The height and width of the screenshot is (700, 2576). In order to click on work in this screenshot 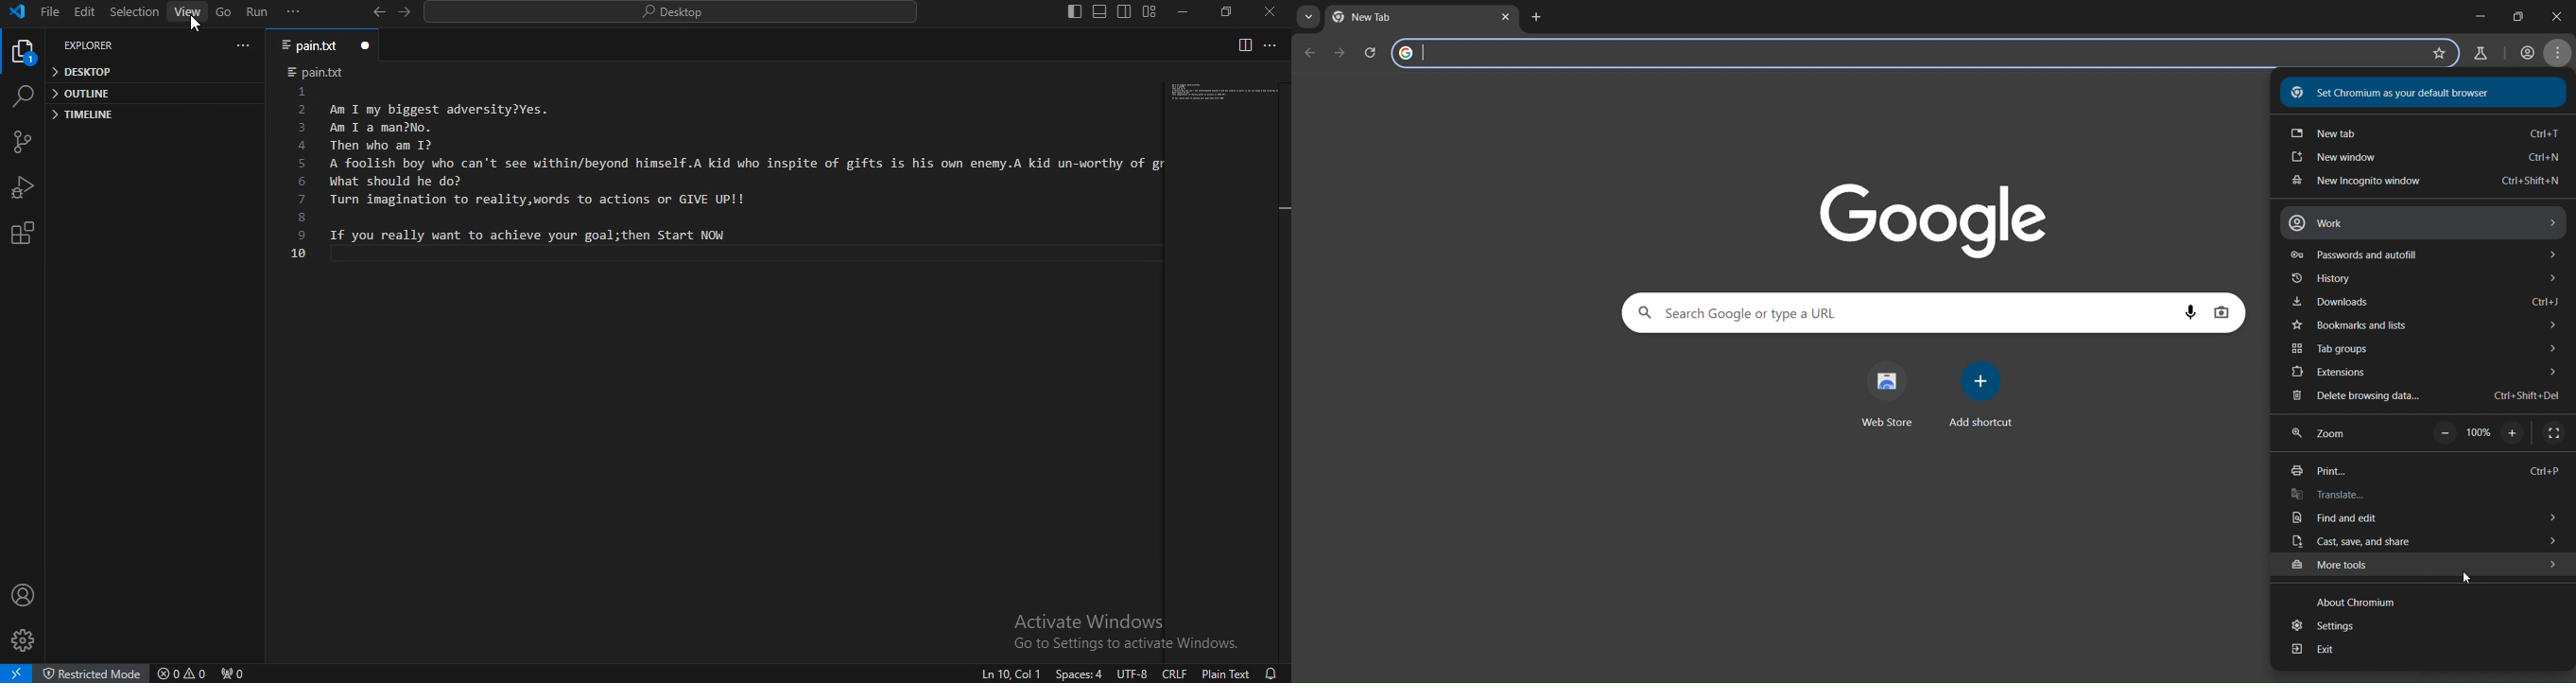, I will do `click(2423, 223)`.